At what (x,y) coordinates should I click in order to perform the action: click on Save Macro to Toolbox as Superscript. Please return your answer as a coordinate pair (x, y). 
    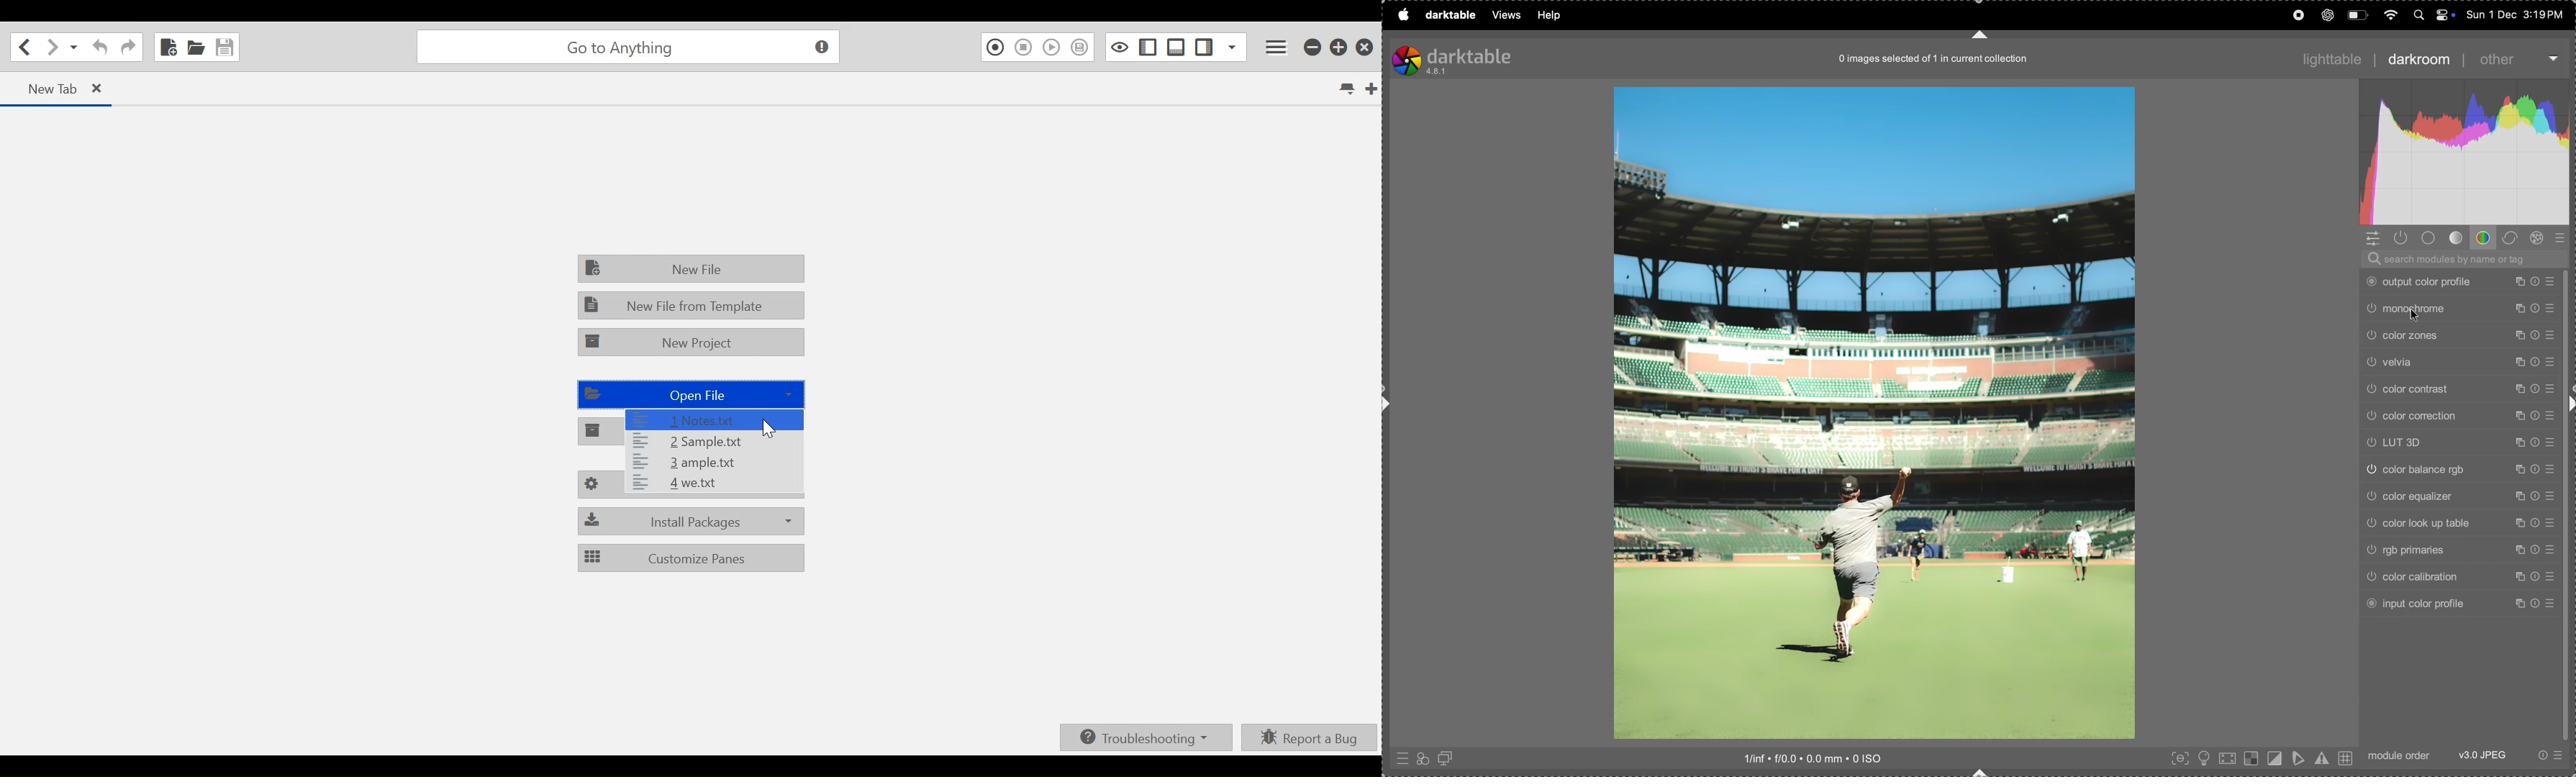
    Looking at the image, I should click on (1081, 47).